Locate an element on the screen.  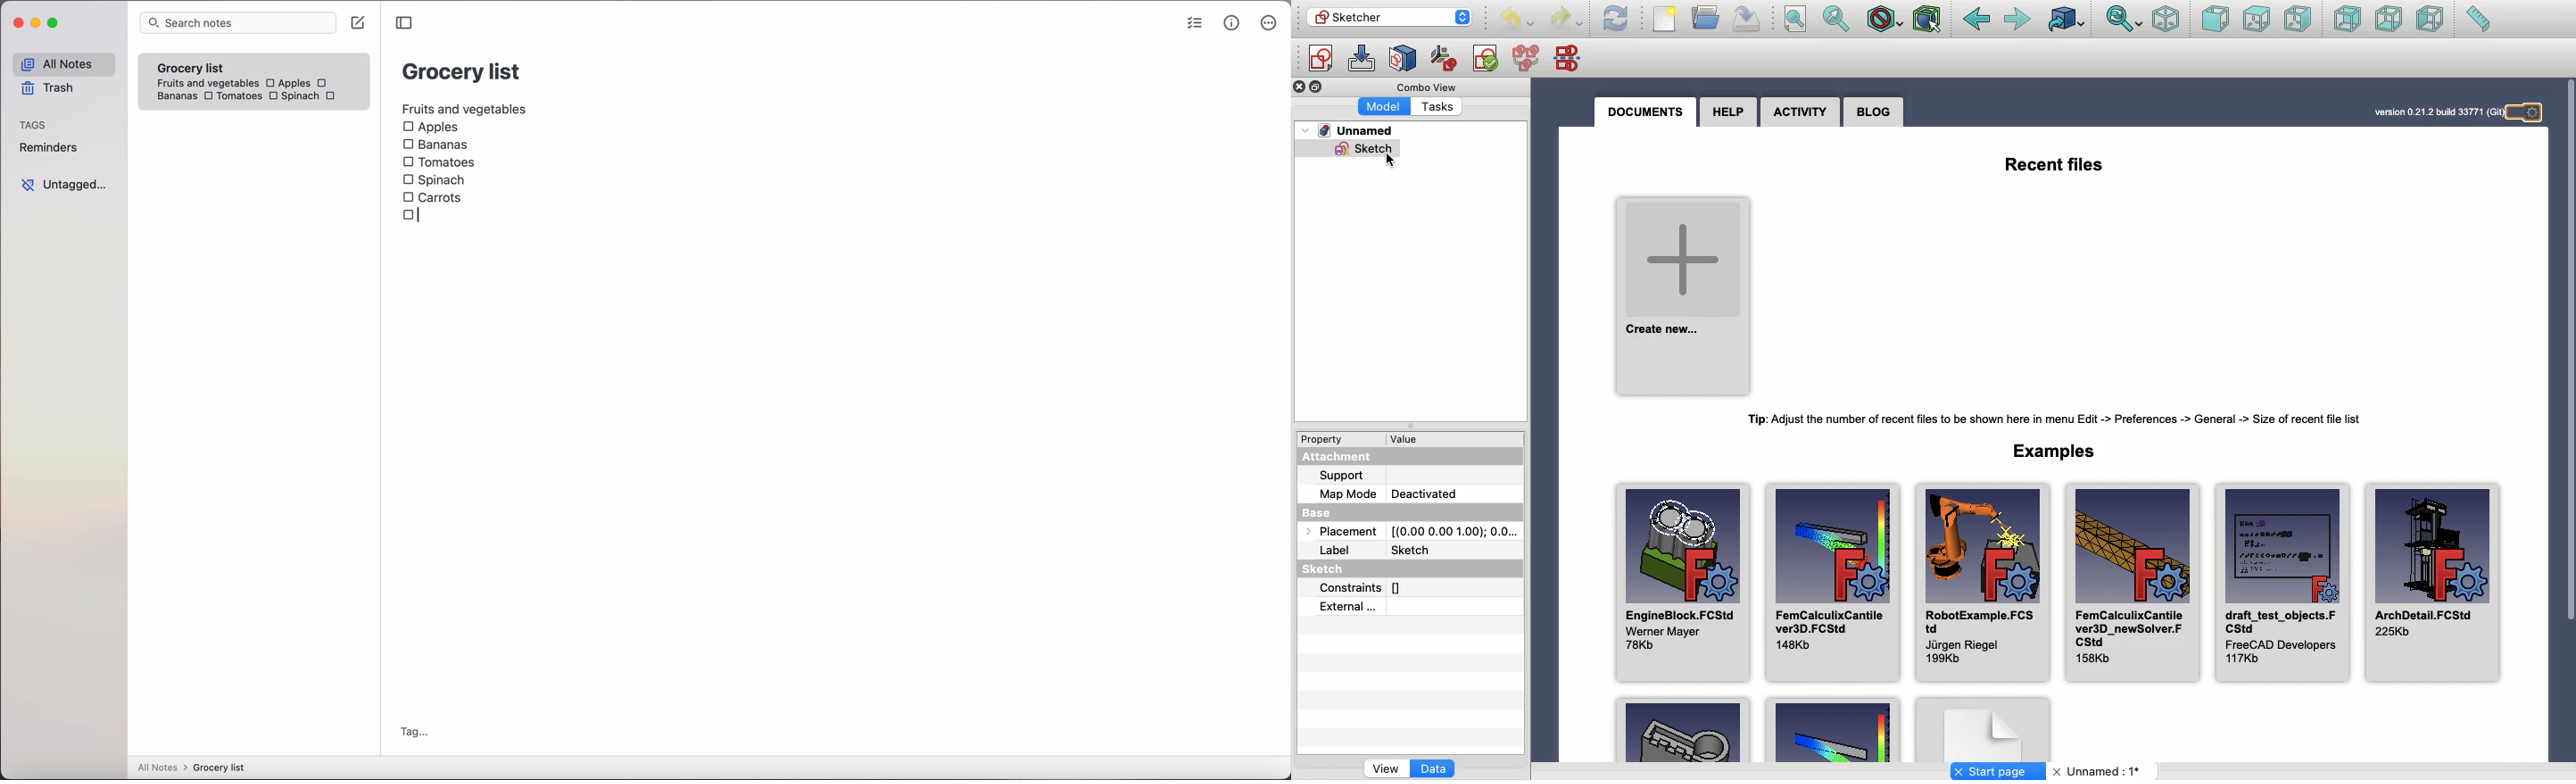
Examples is located at coordinates (1832, 731).